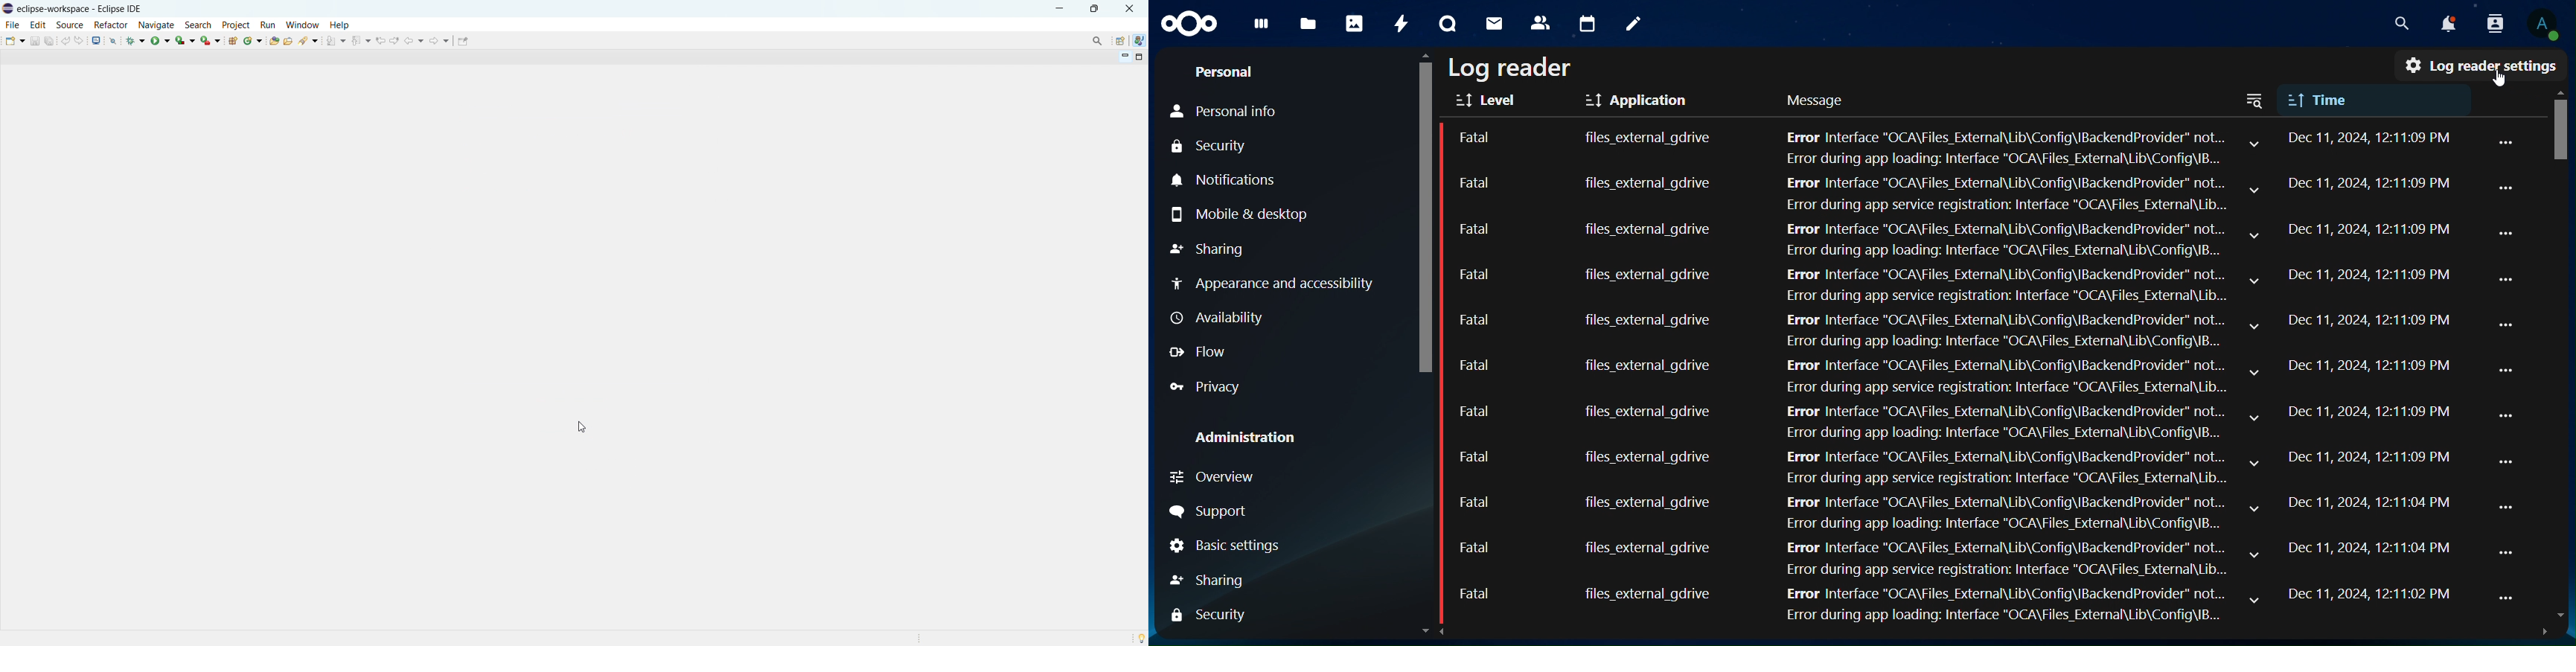 The image size is (2576, 672). What do you see at coordinates (1957, 143) in the screenshot?
I see `information about log level, application, it's message and time details` at bounding box center [1957, 143].